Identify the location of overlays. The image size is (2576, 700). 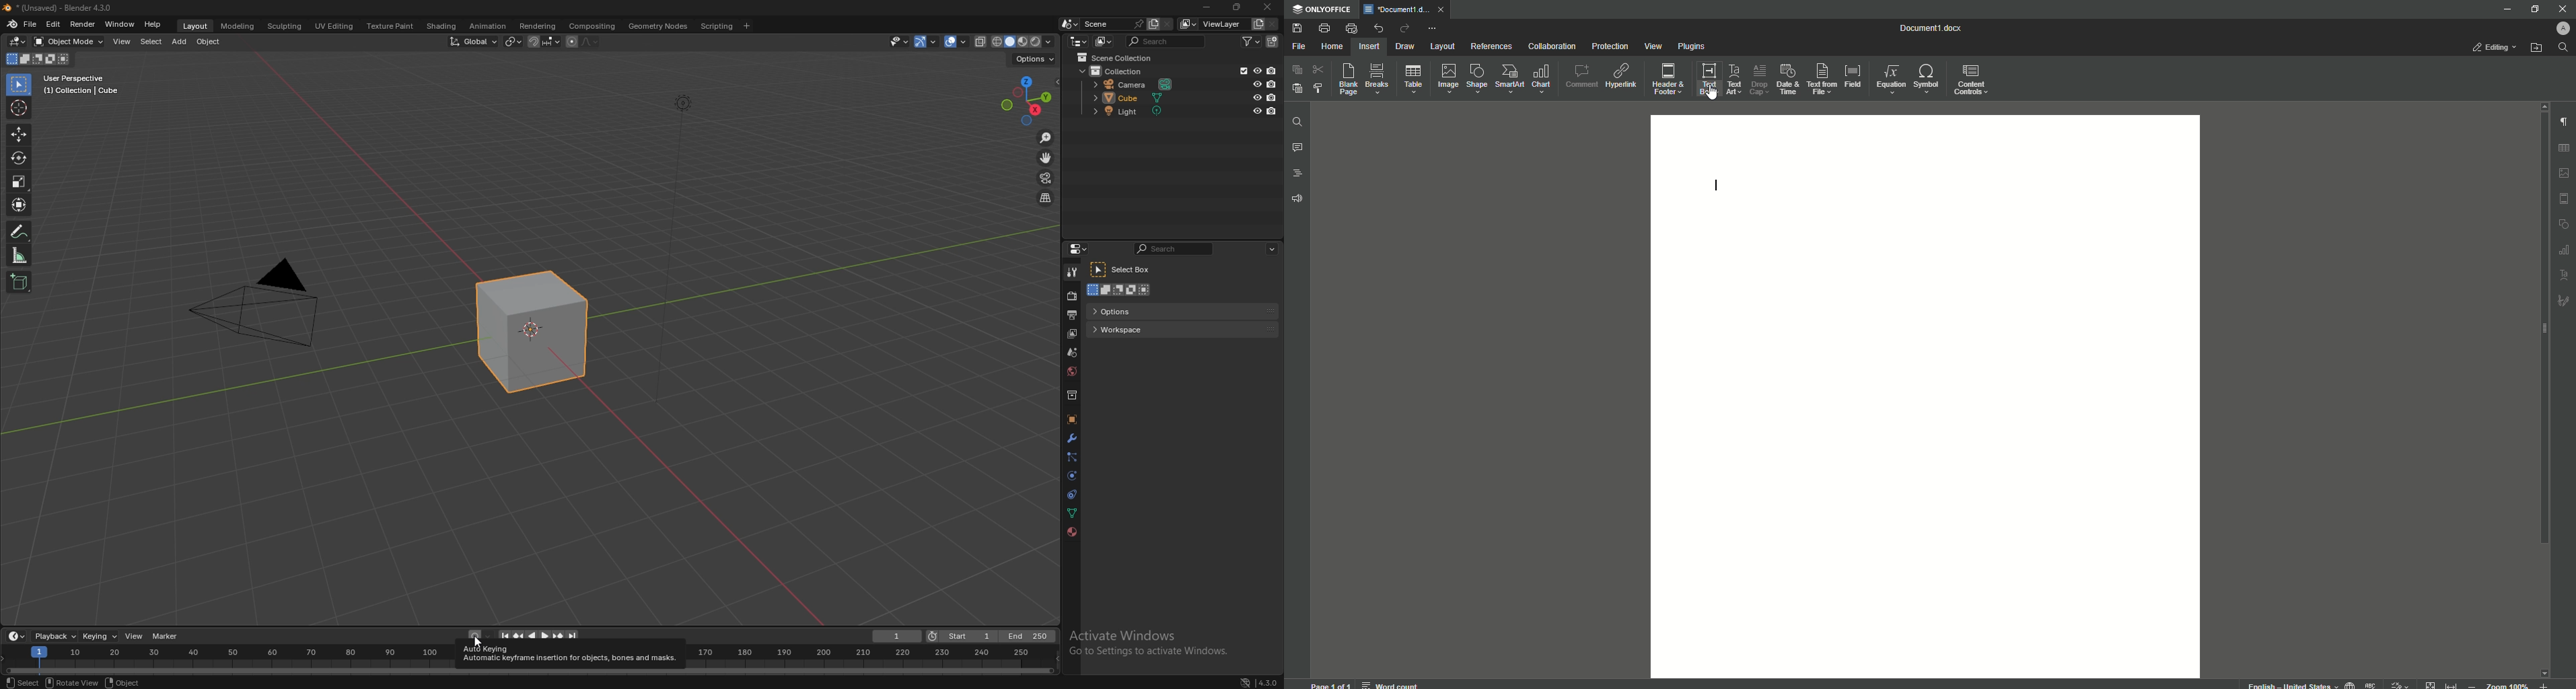
(957, 41).